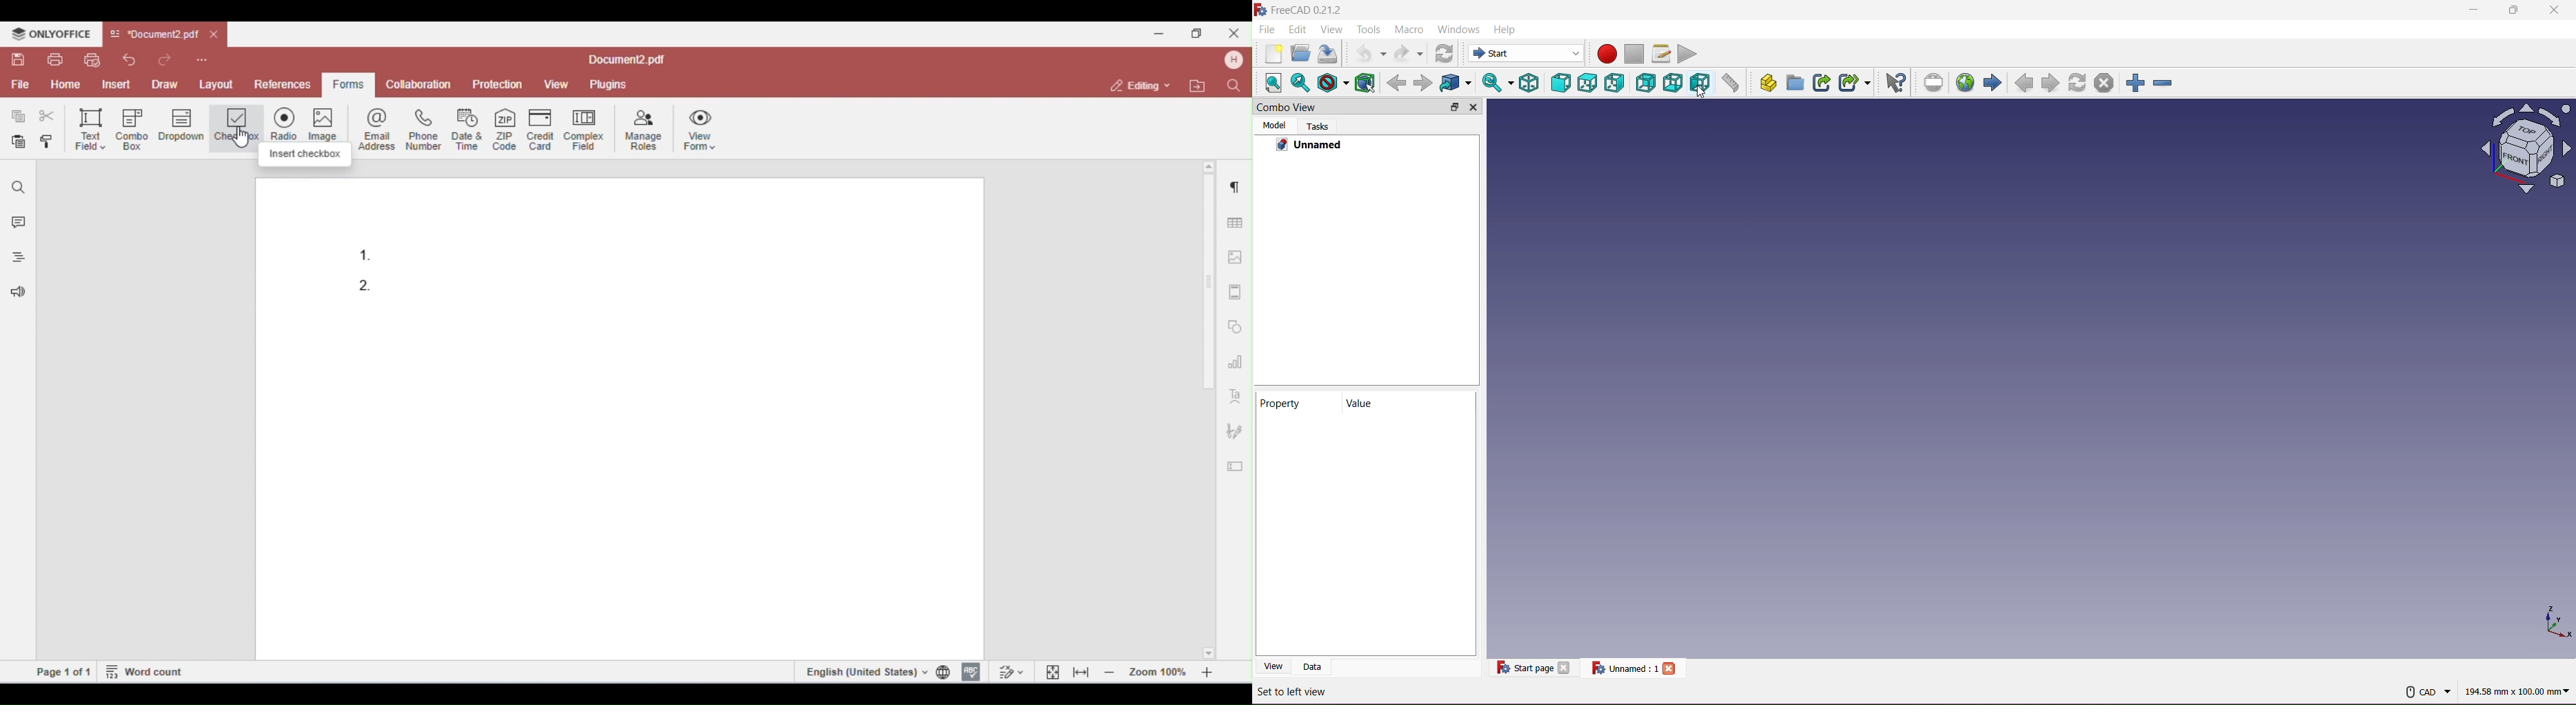  Describe the element at coordinates (1660, 54) in the screenshot. I see `Edit Macro` at that location.